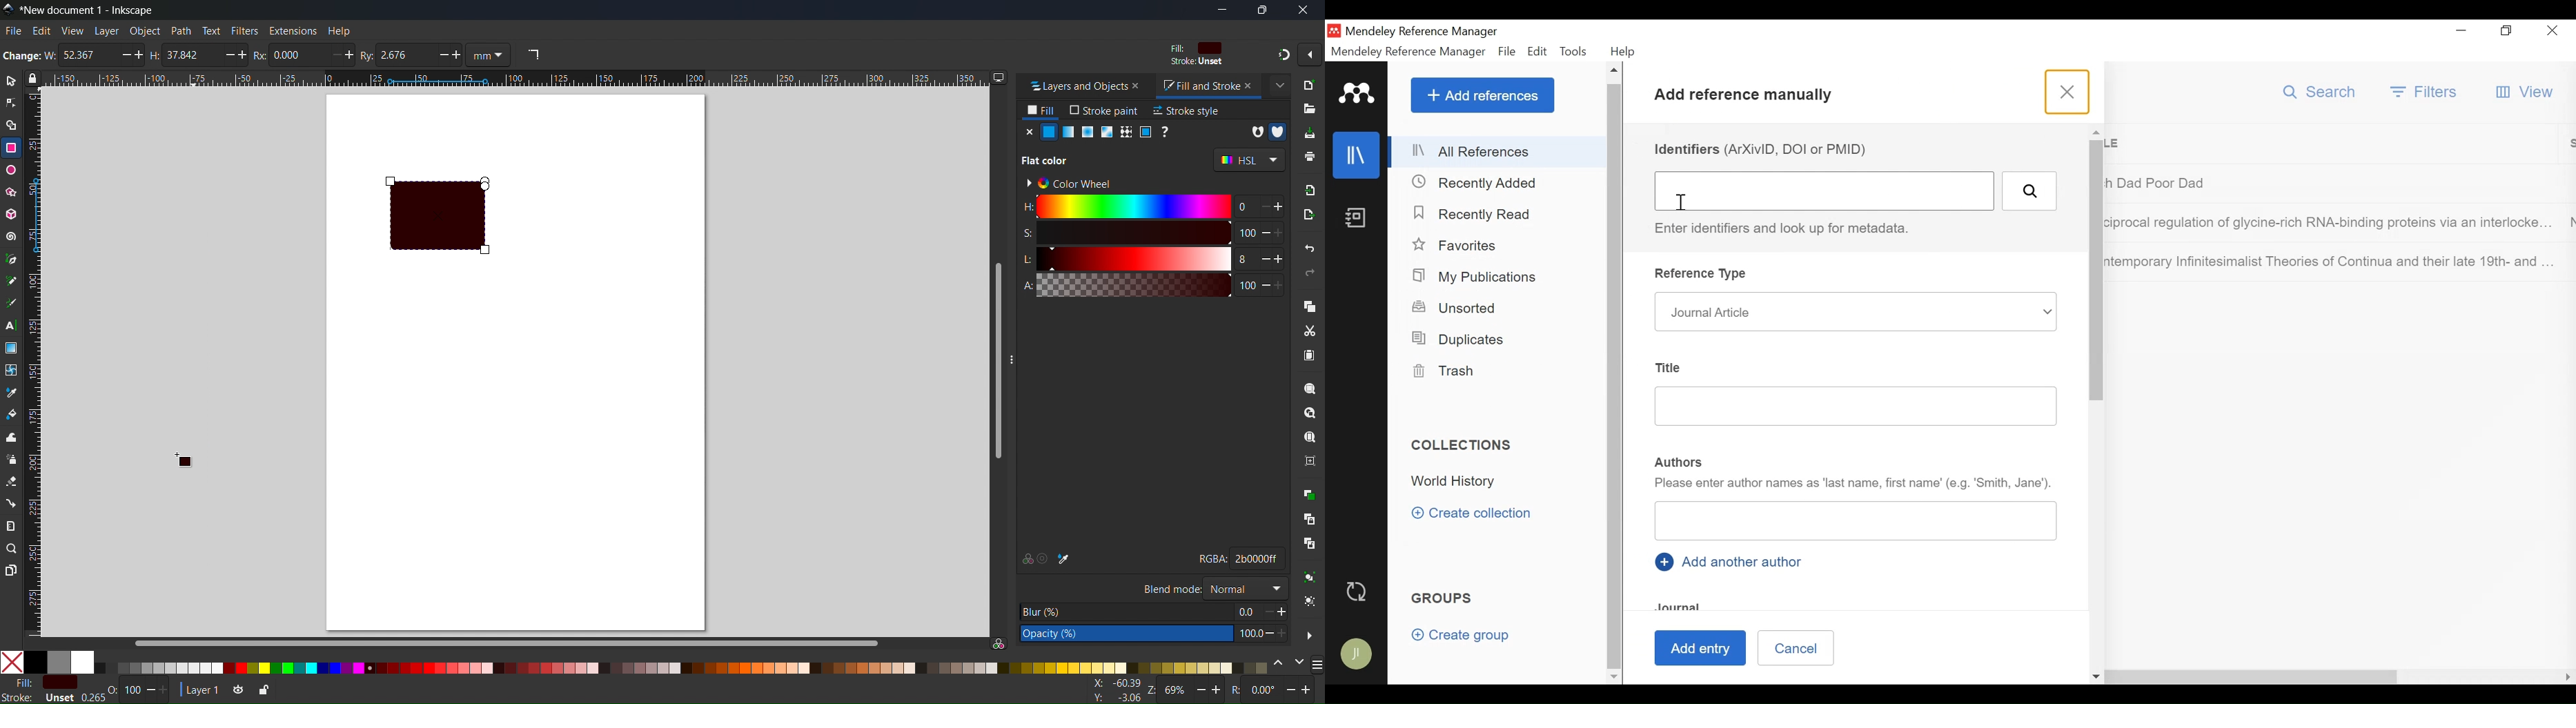  What do you see at coordinates (12, 662) in the screenshot?
I see `None` at bounding box center [12, 662].